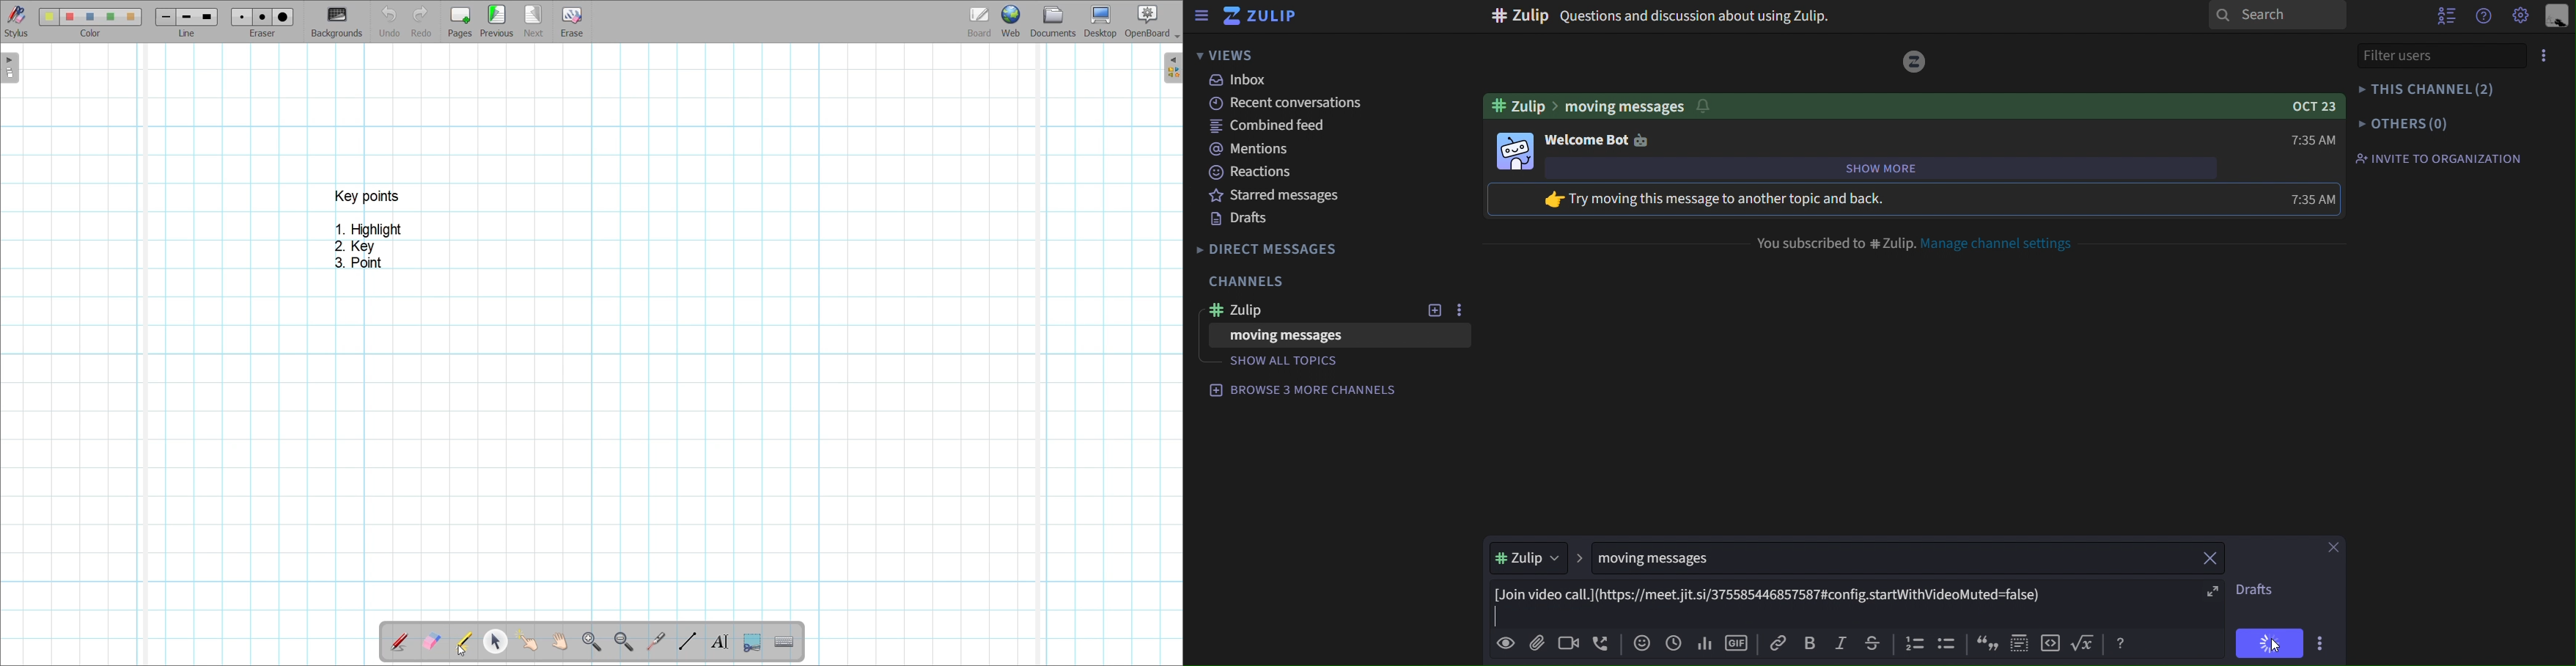  I want to click on Highlight, so click(463, 641).